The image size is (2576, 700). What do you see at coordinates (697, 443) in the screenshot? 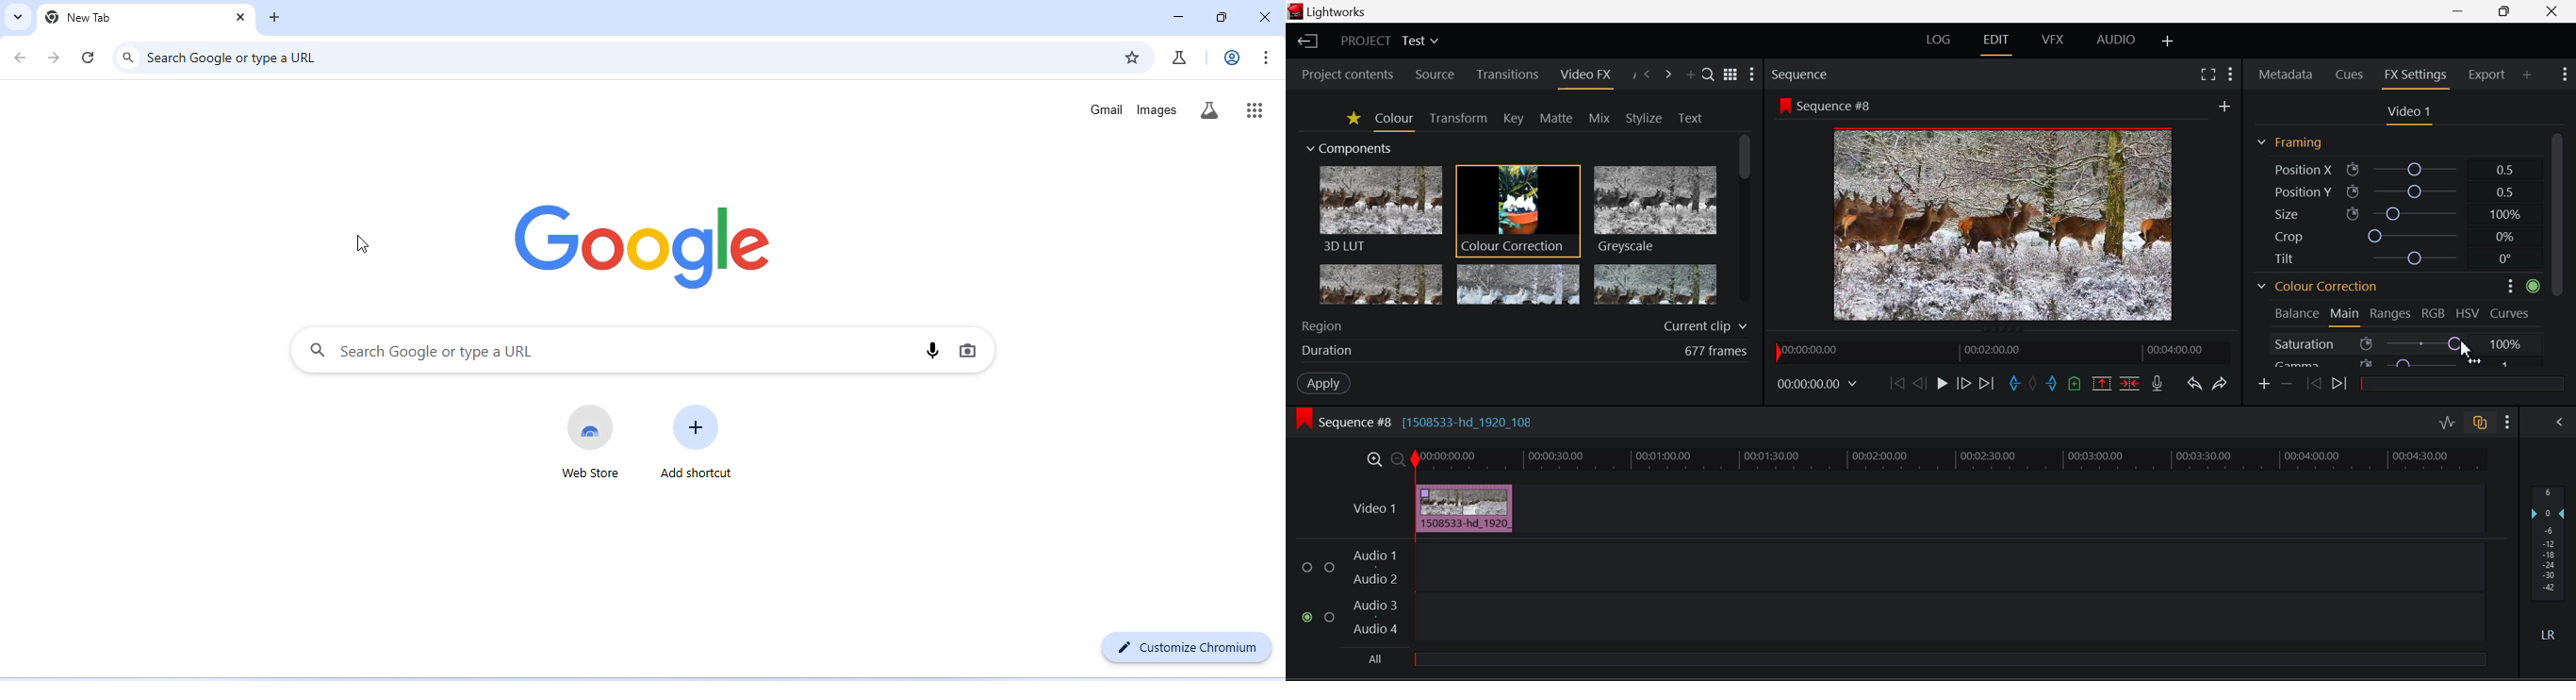
I see `add shortcut` at bounding box center [697, 443].